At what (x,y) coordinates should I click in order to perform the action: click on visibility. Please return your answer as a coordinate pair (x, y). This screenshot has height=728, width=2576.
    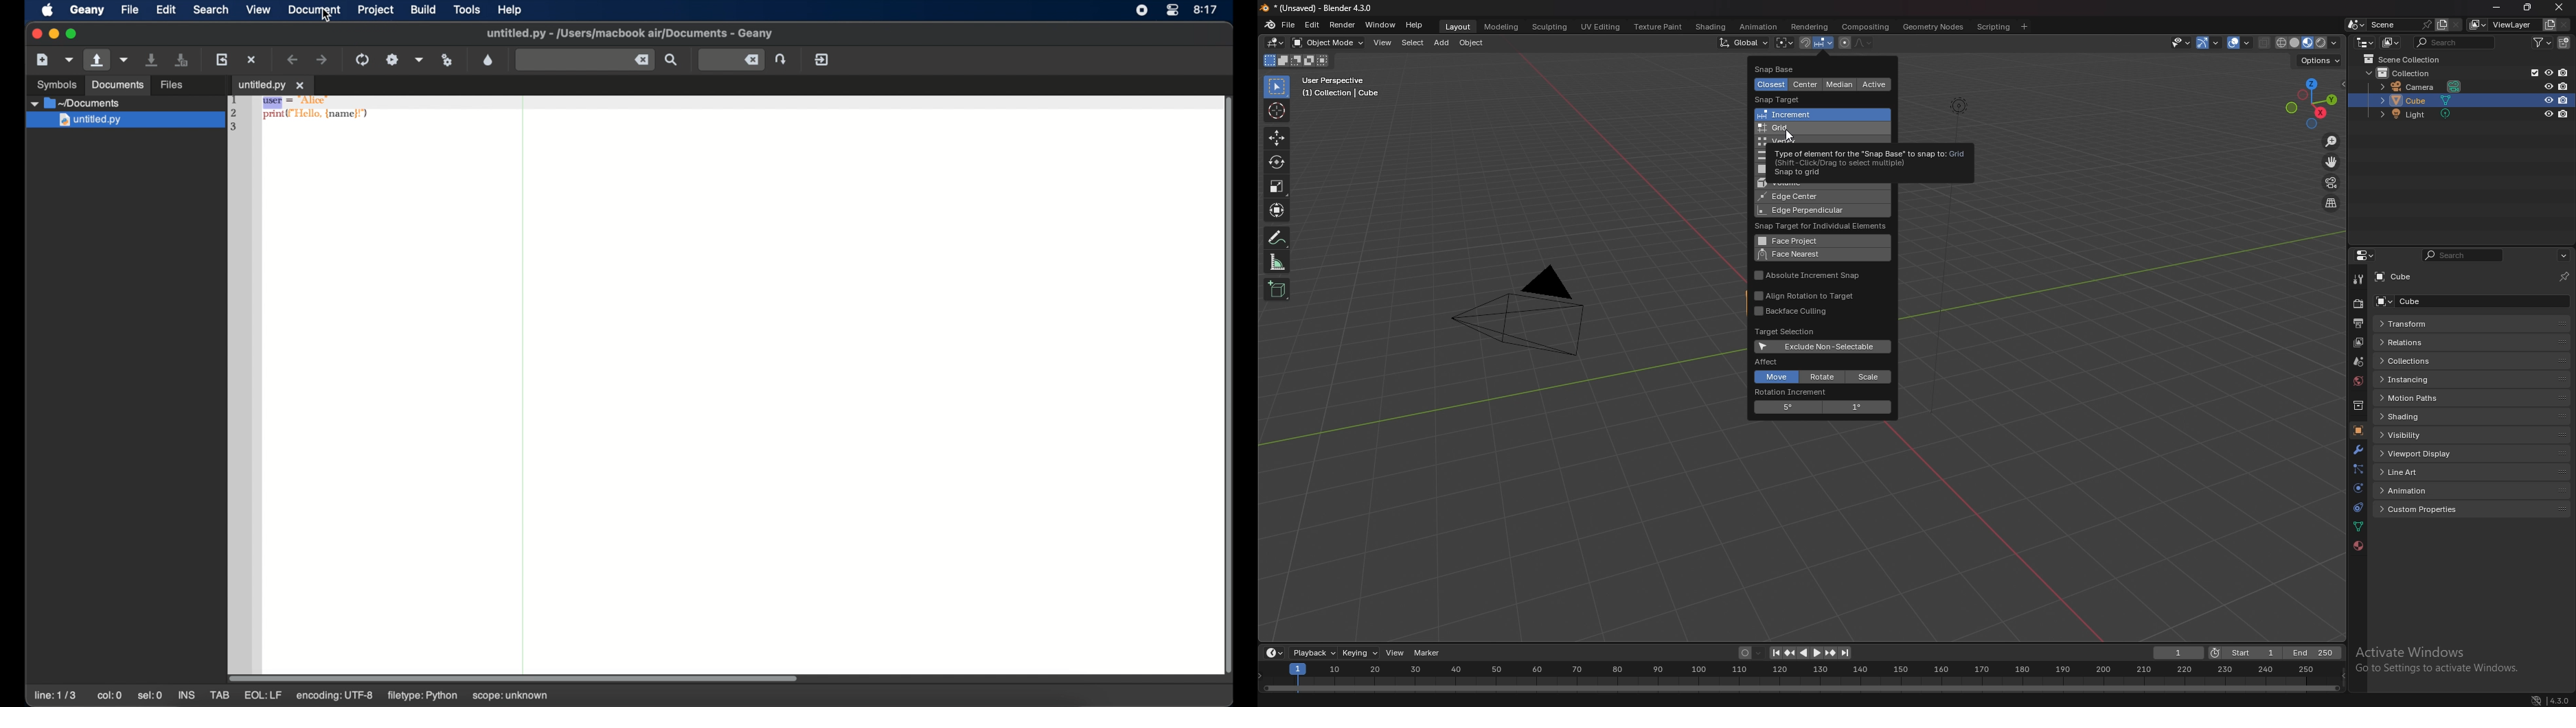
    Looking at the image, I should click on (2422, 434).